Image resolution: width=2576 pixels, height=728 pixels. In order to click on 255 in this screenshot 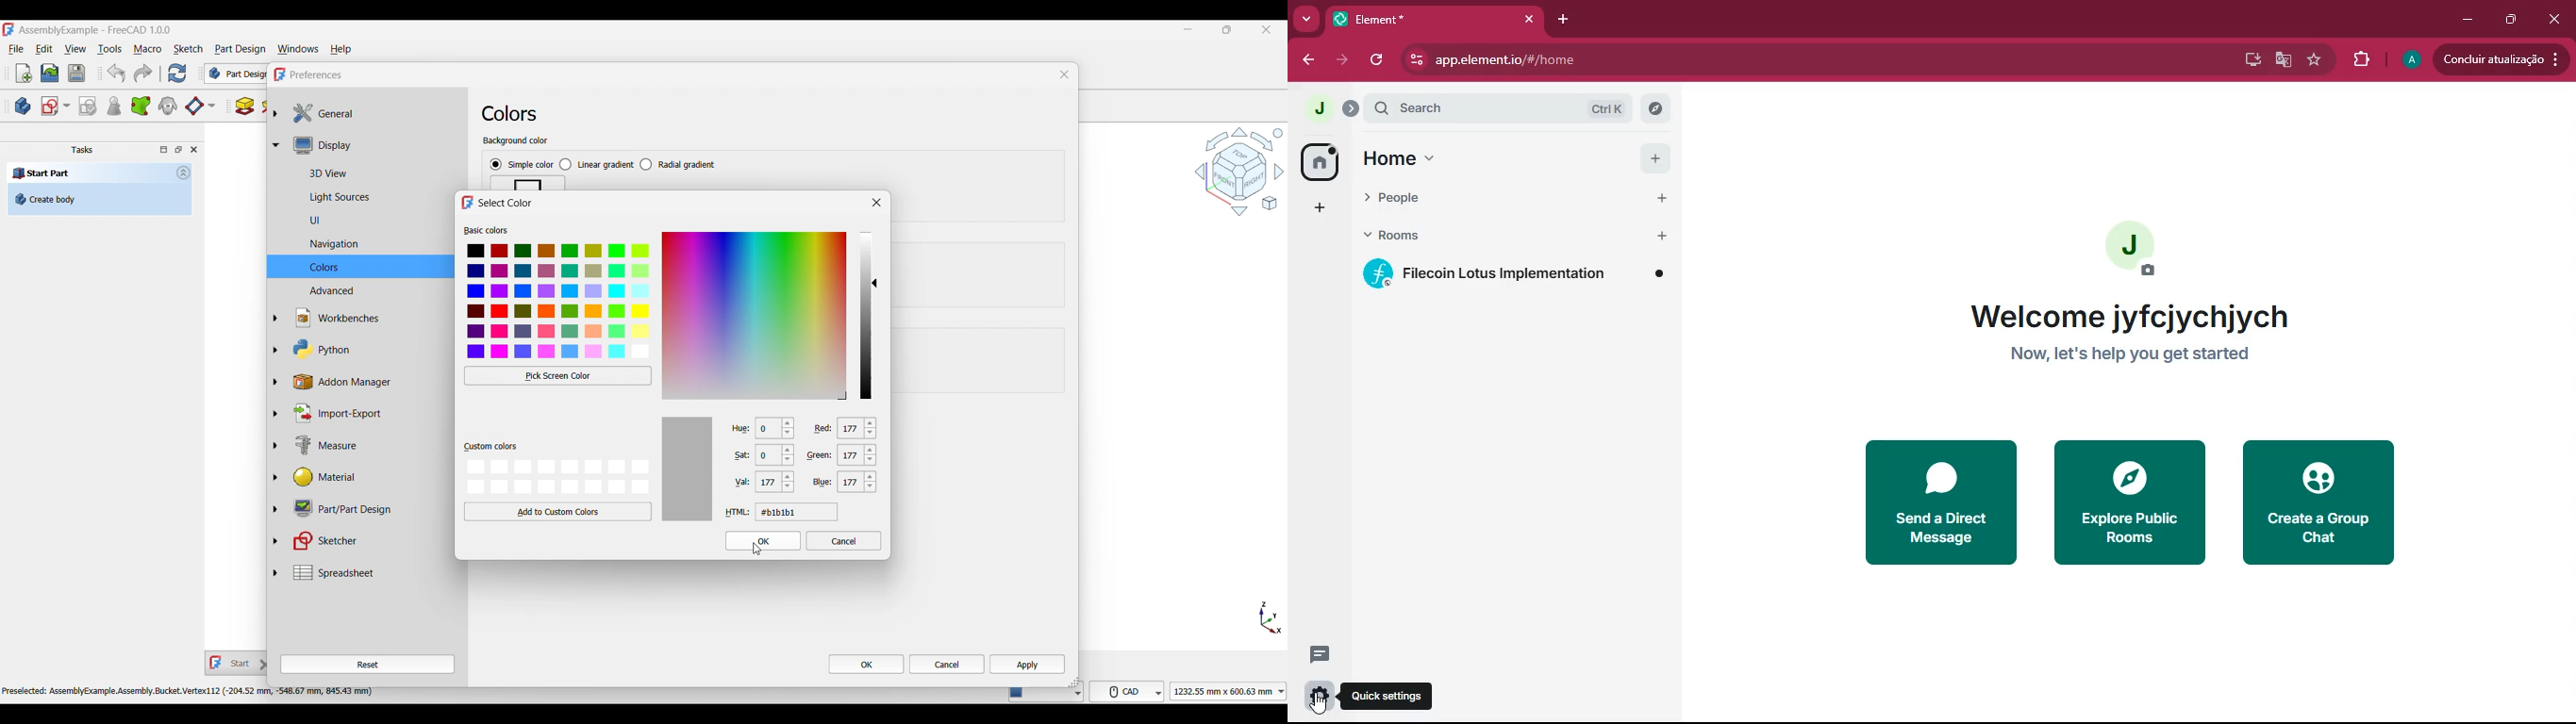, I will do `click(859, 483)`.